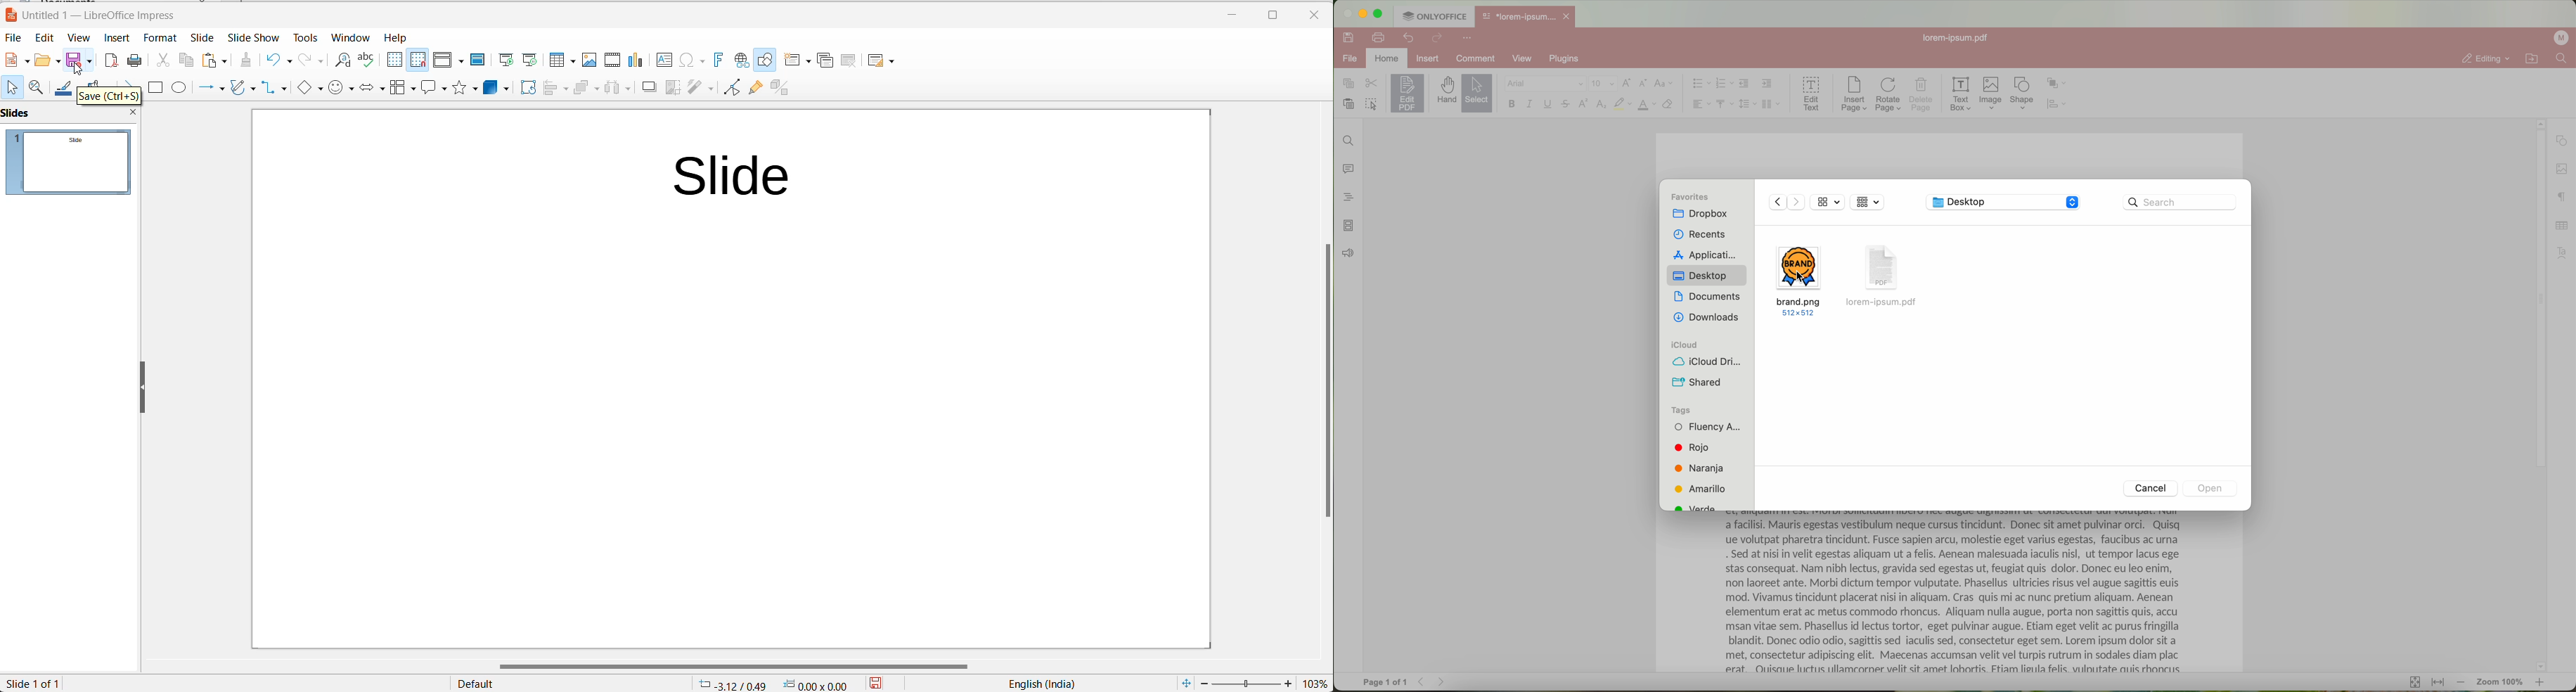  What do you see at coordinates (1379, 14) in the screenshot?
I see `maximize` at bounding box center [1379, 14].